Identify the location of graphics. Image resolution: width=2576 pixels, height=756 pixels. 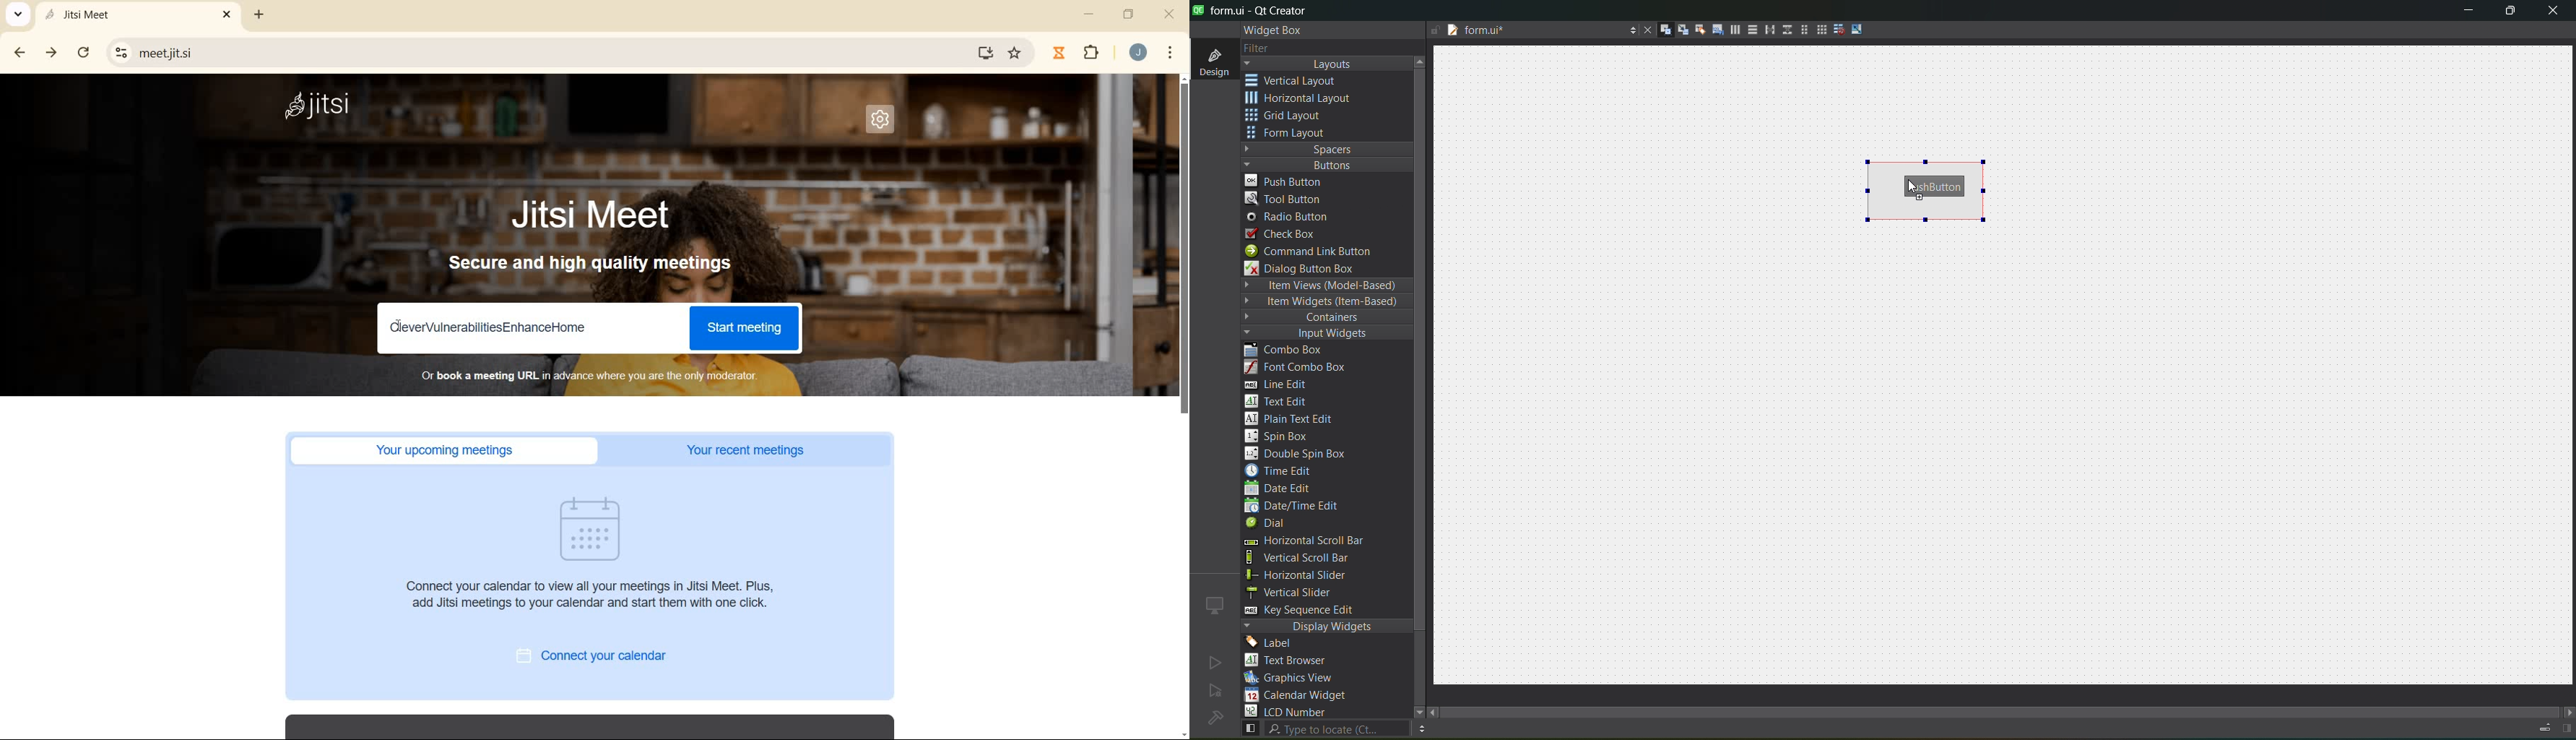
(1295, 677).